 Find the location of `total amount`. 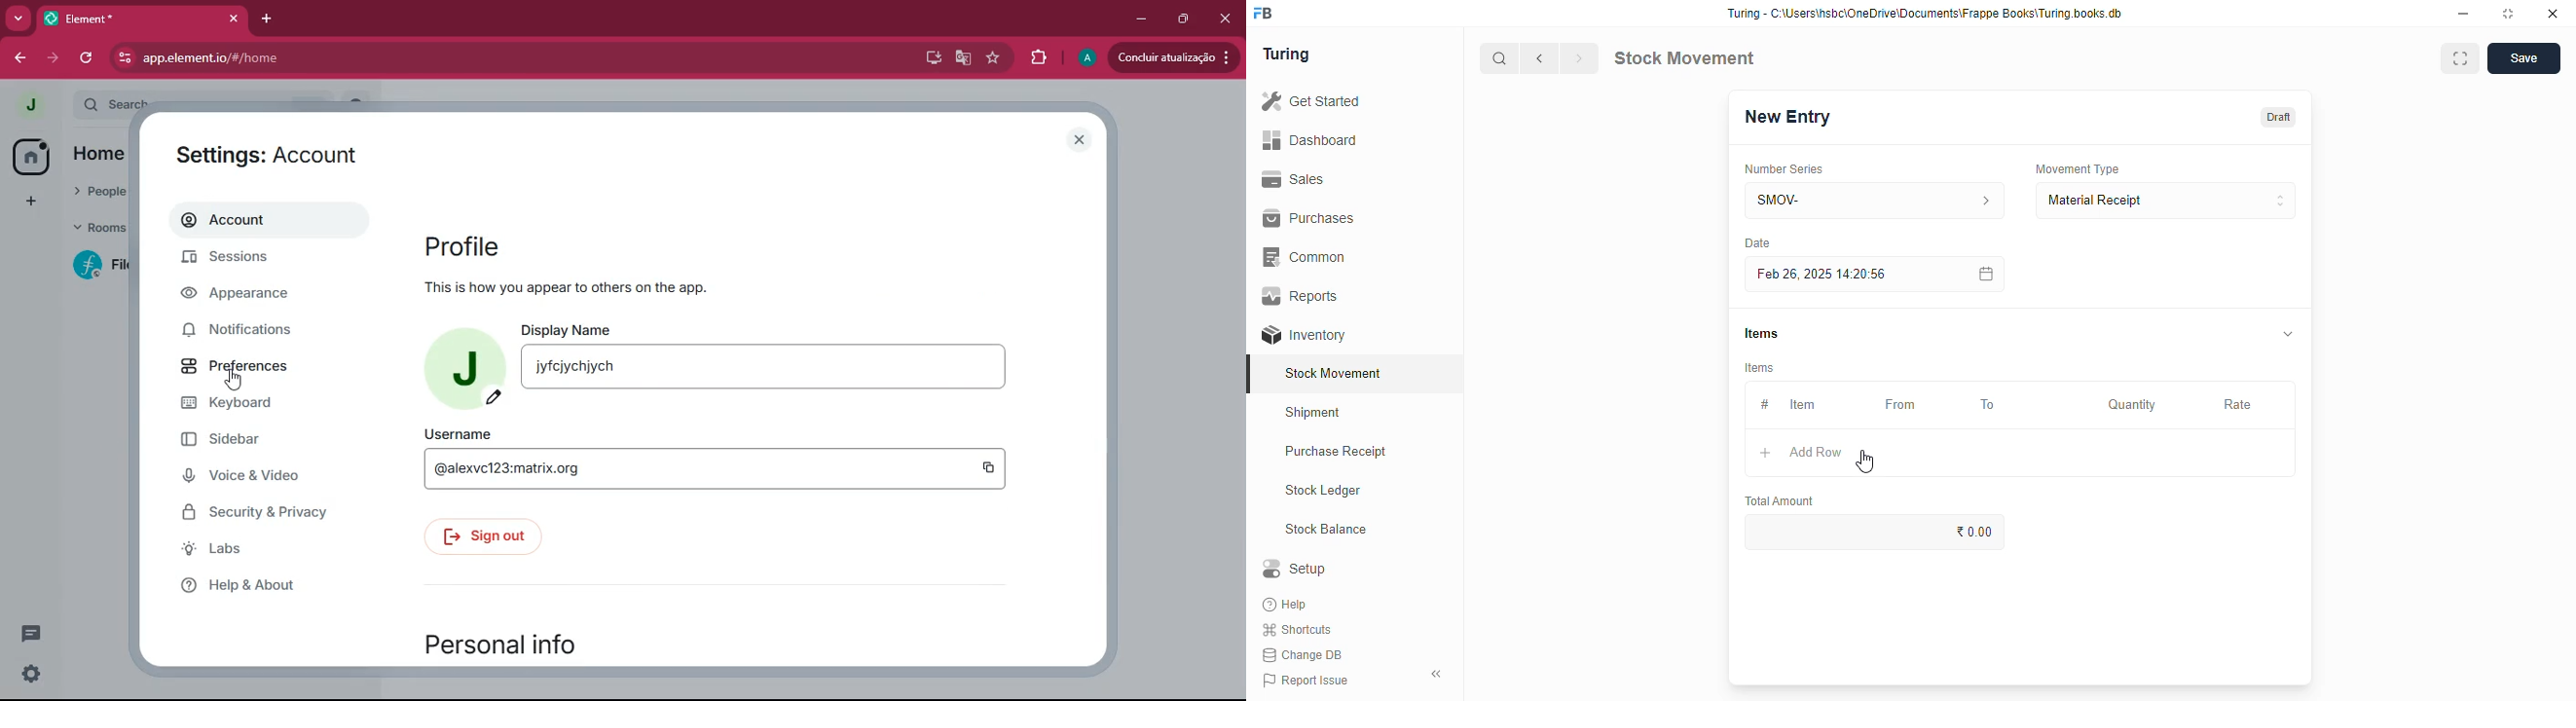

total amount is located at coordinates (1781, 500).